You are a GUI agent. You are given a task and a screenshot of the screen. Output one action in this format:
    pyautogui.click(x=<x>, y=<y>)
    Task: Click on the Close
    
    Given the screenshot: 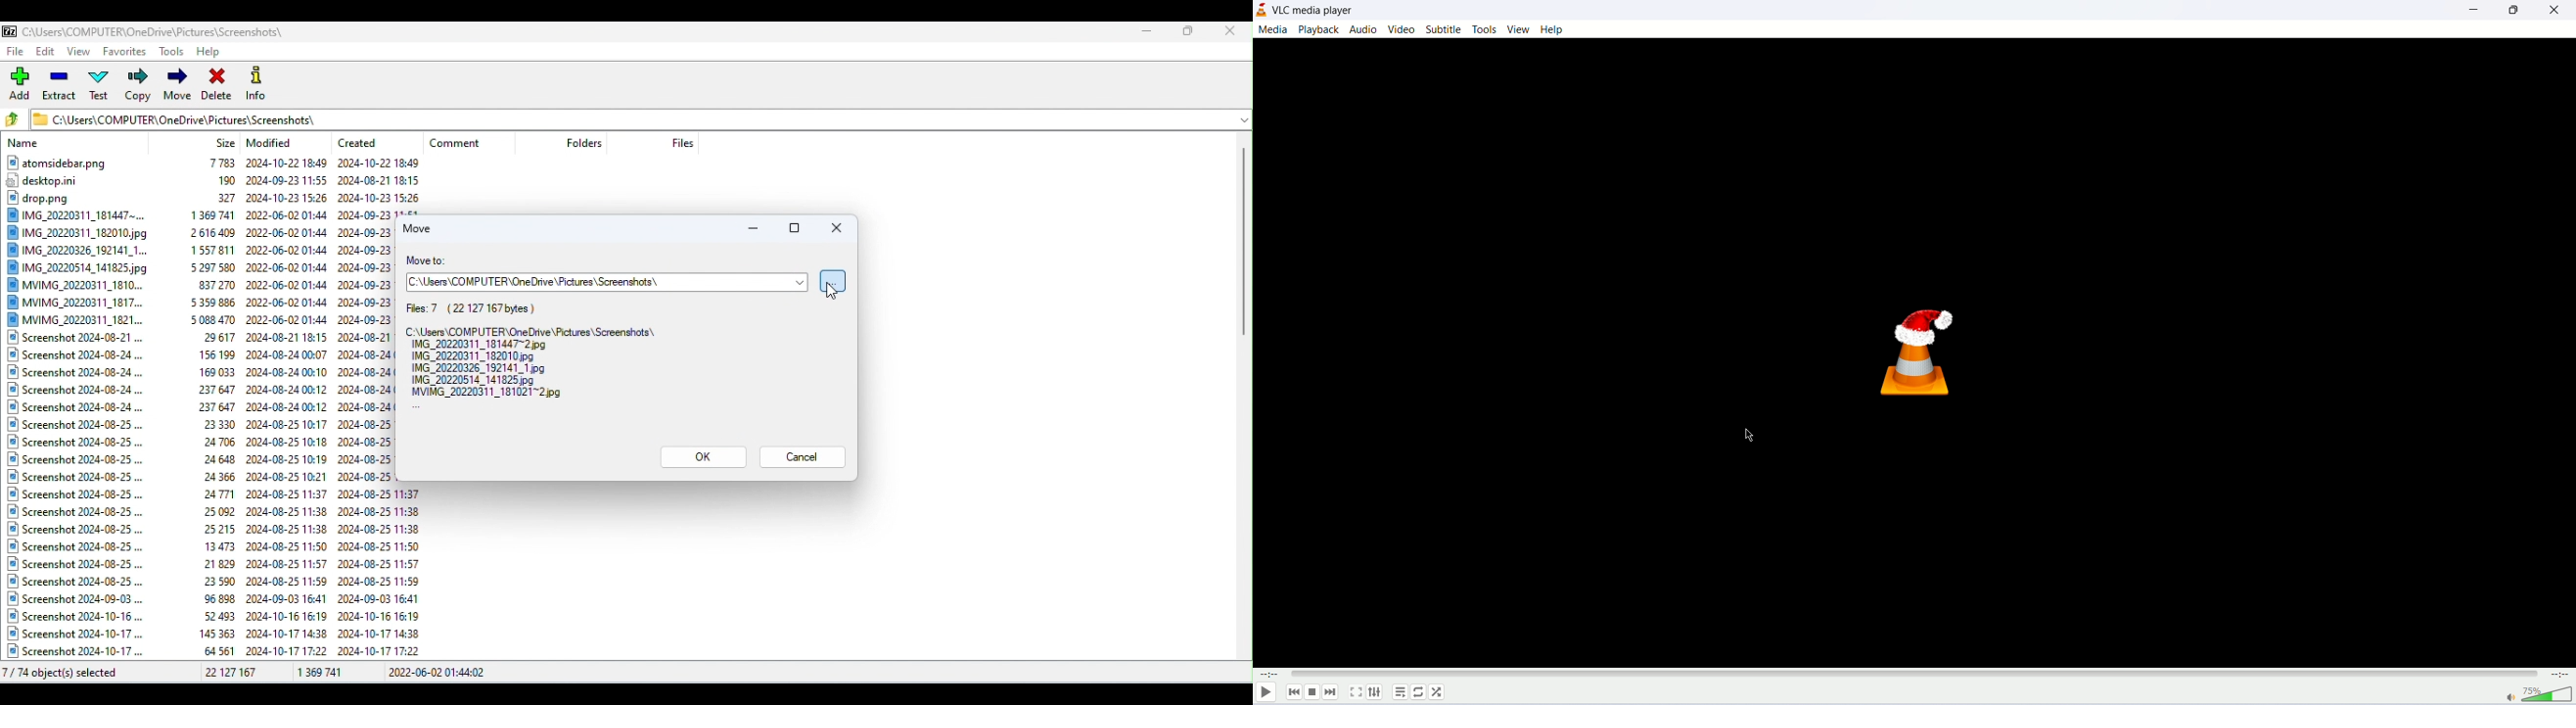 What is the action you would take?
    pyautogui.click(x=1232, y=30)
    